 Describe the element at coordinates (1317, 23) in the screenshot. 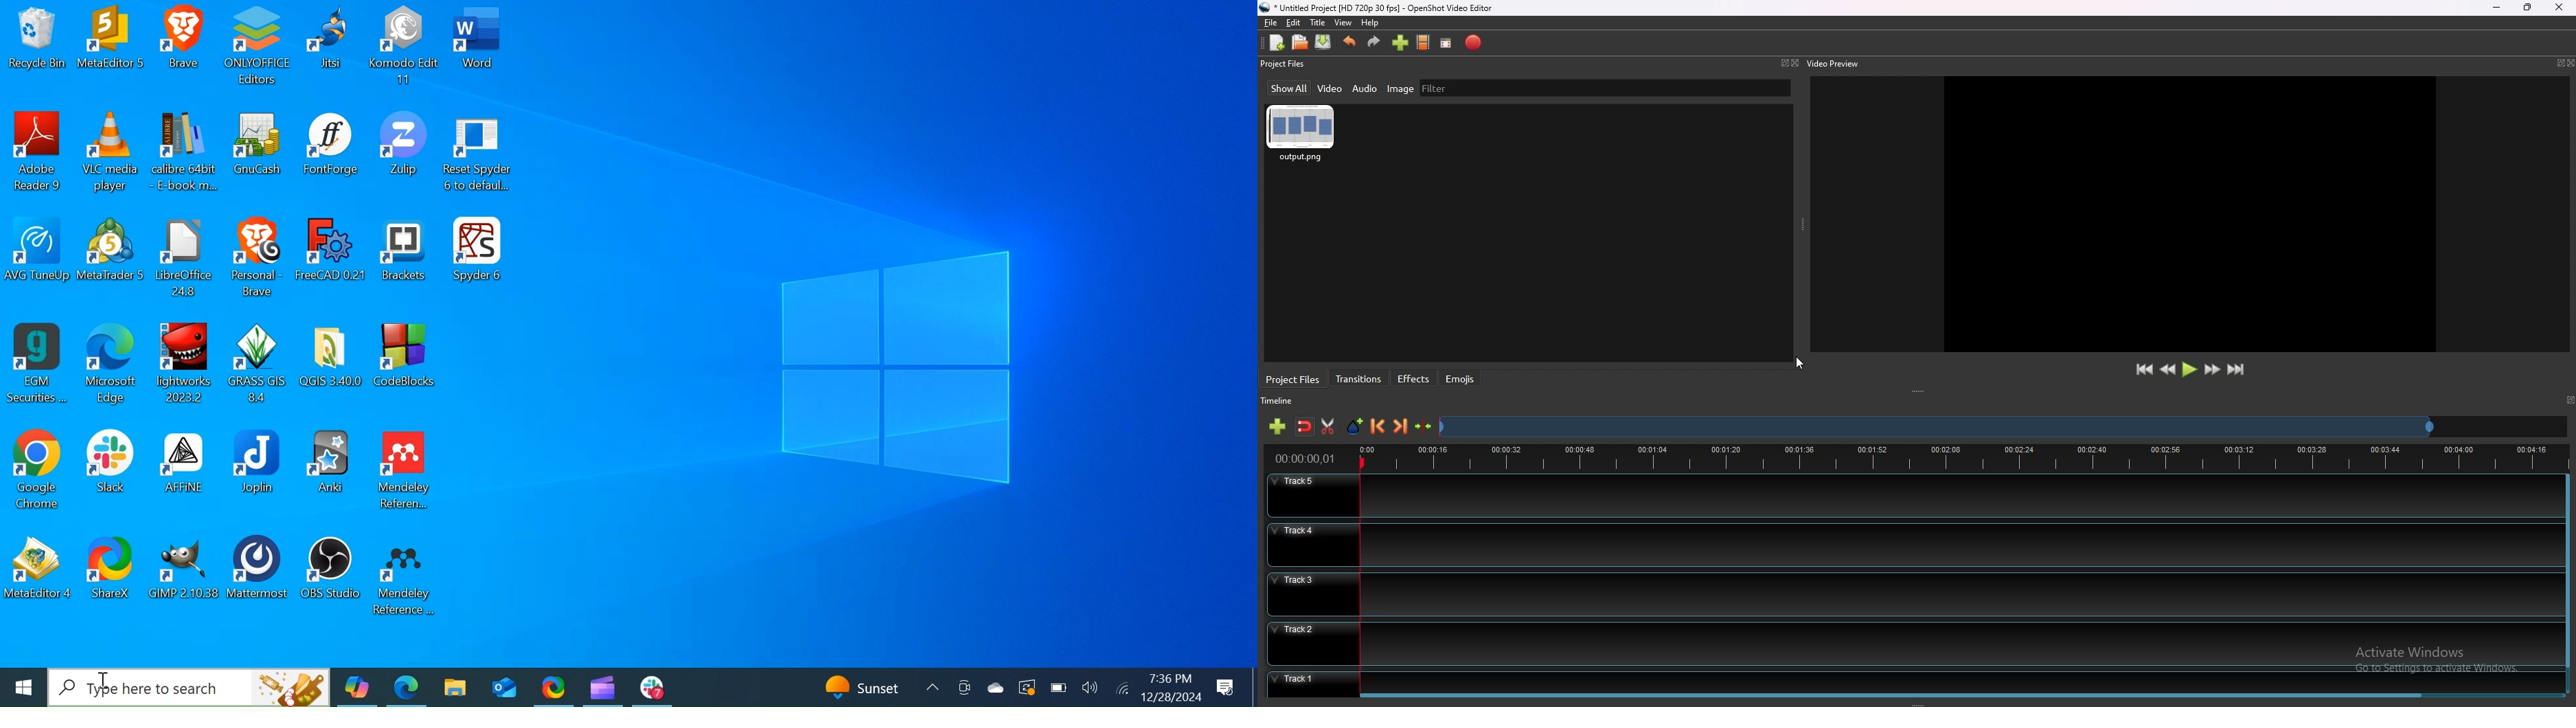

I see `title` at that location.